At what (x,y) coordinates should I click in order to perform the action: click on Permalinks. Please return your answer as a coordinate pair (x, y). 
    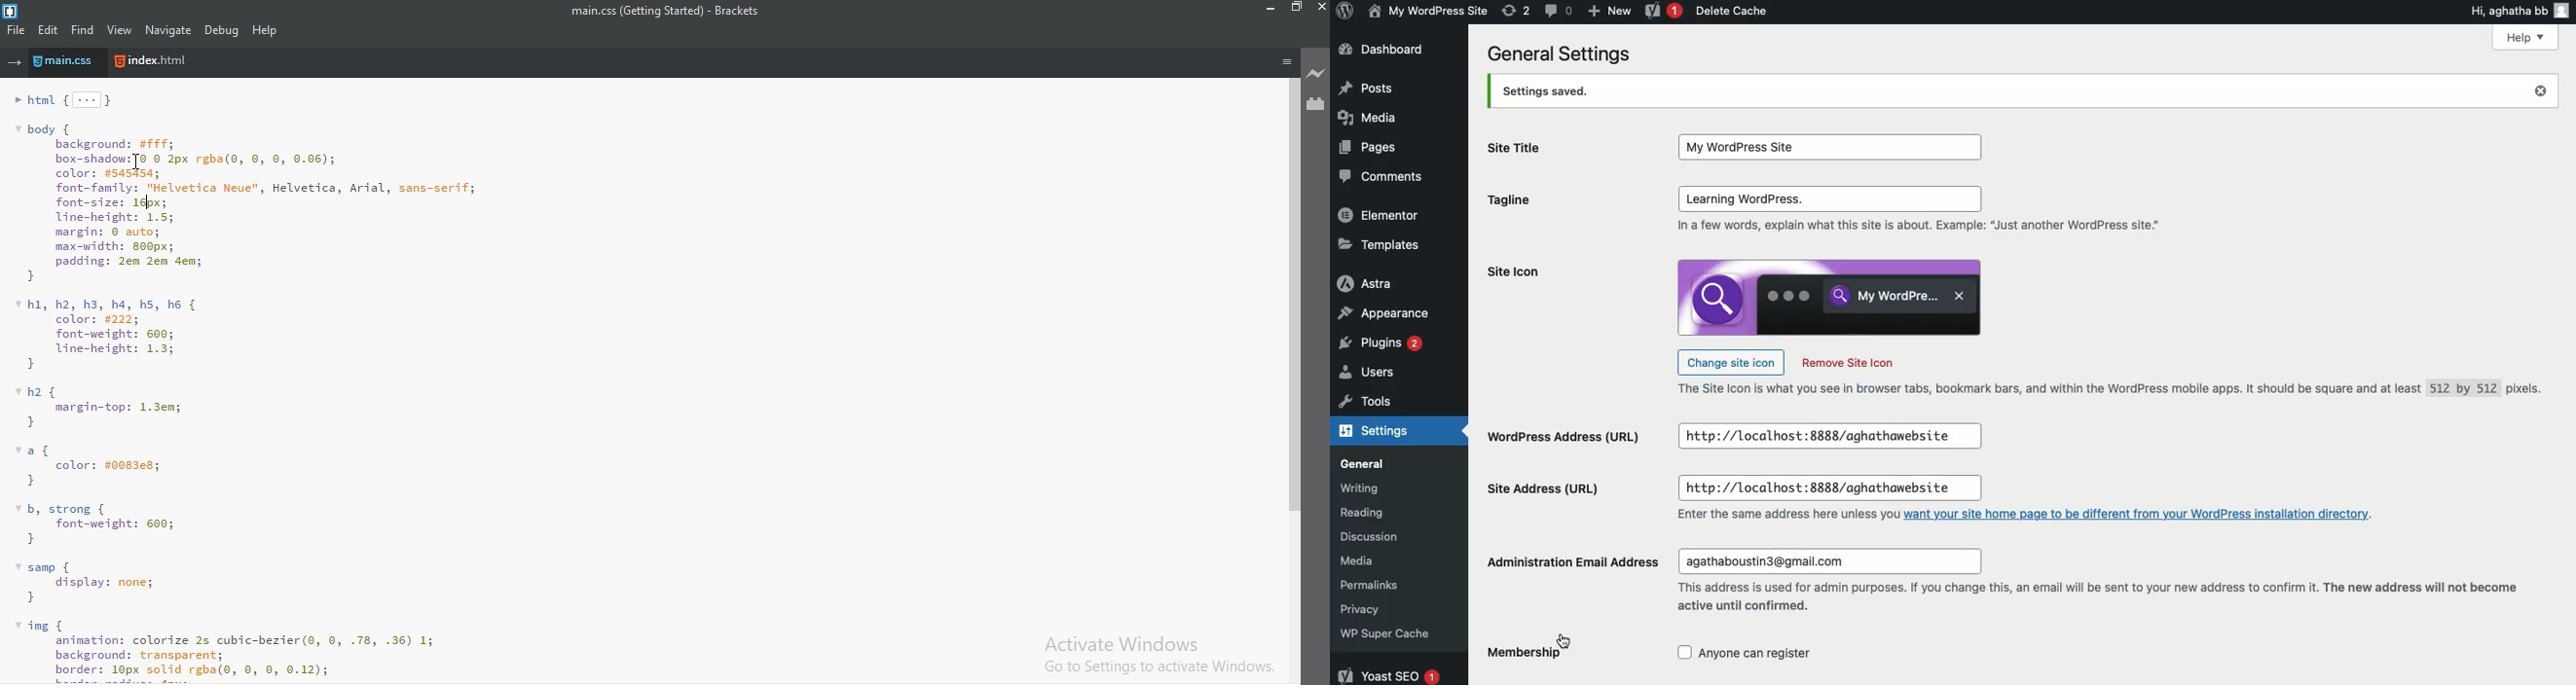
    Looking at the image, I should click on (1390, 585).